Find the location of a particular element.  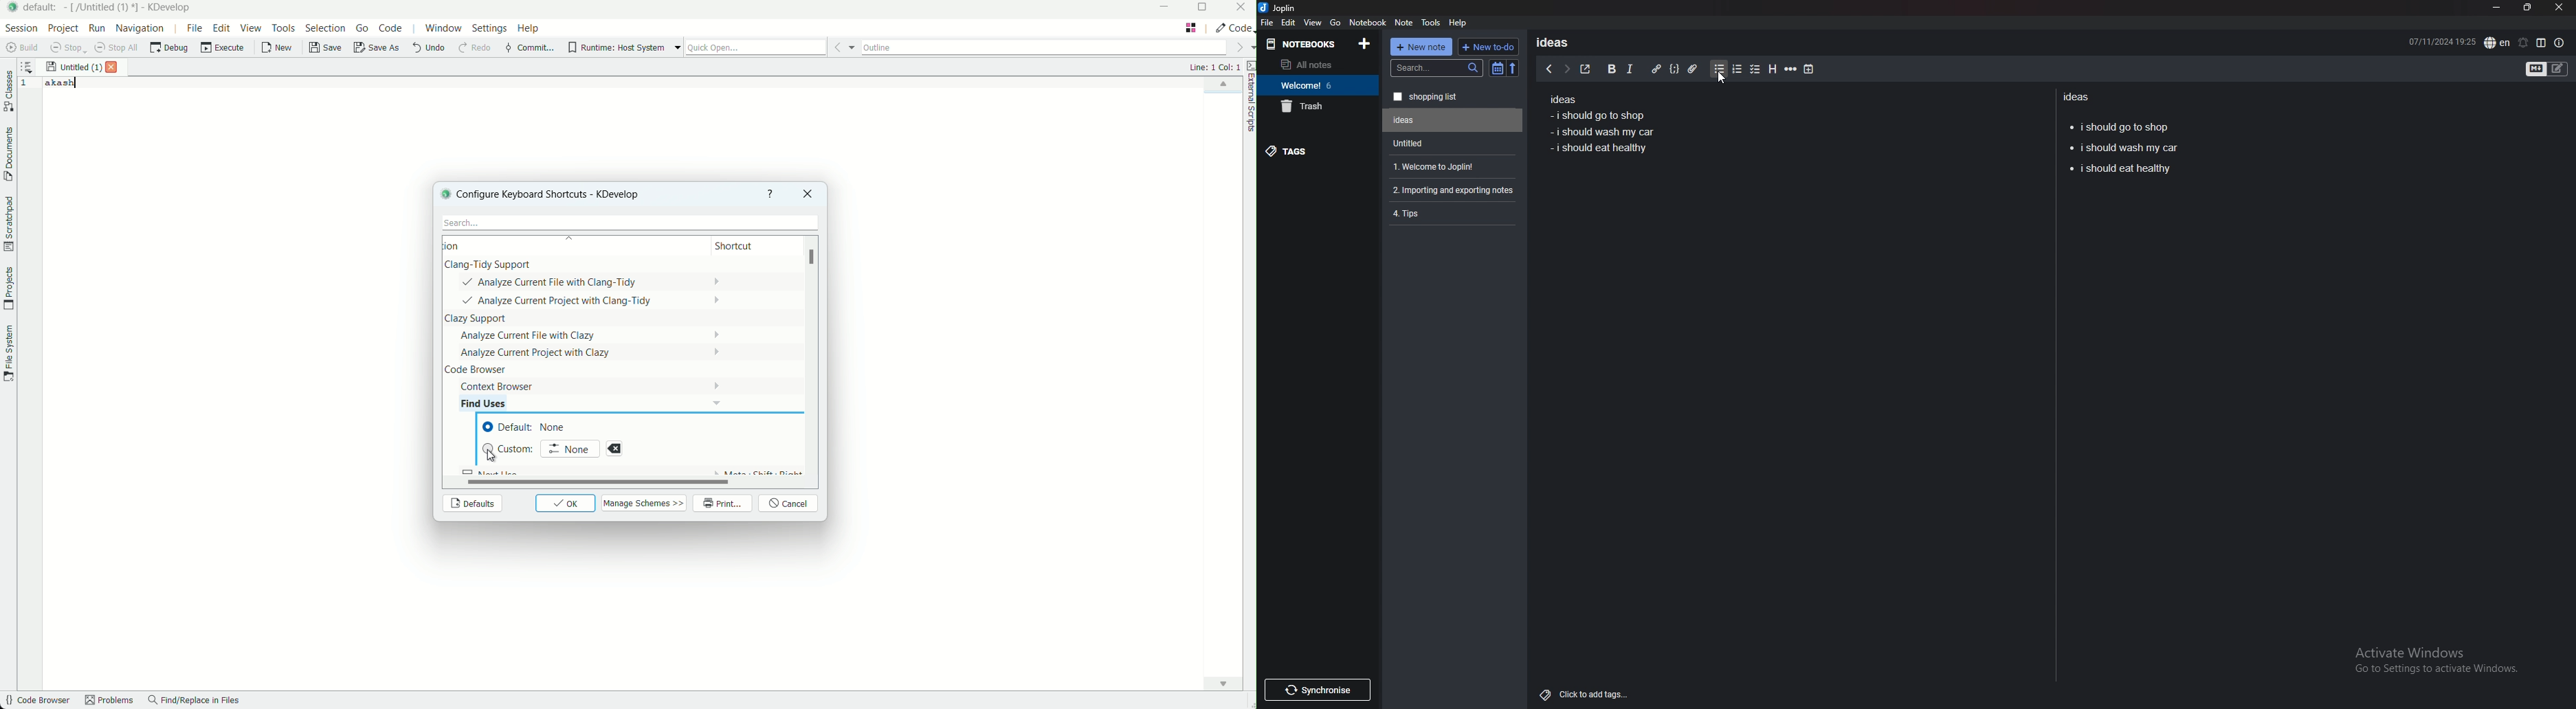

all notes is located at coordinates (1315, 65).